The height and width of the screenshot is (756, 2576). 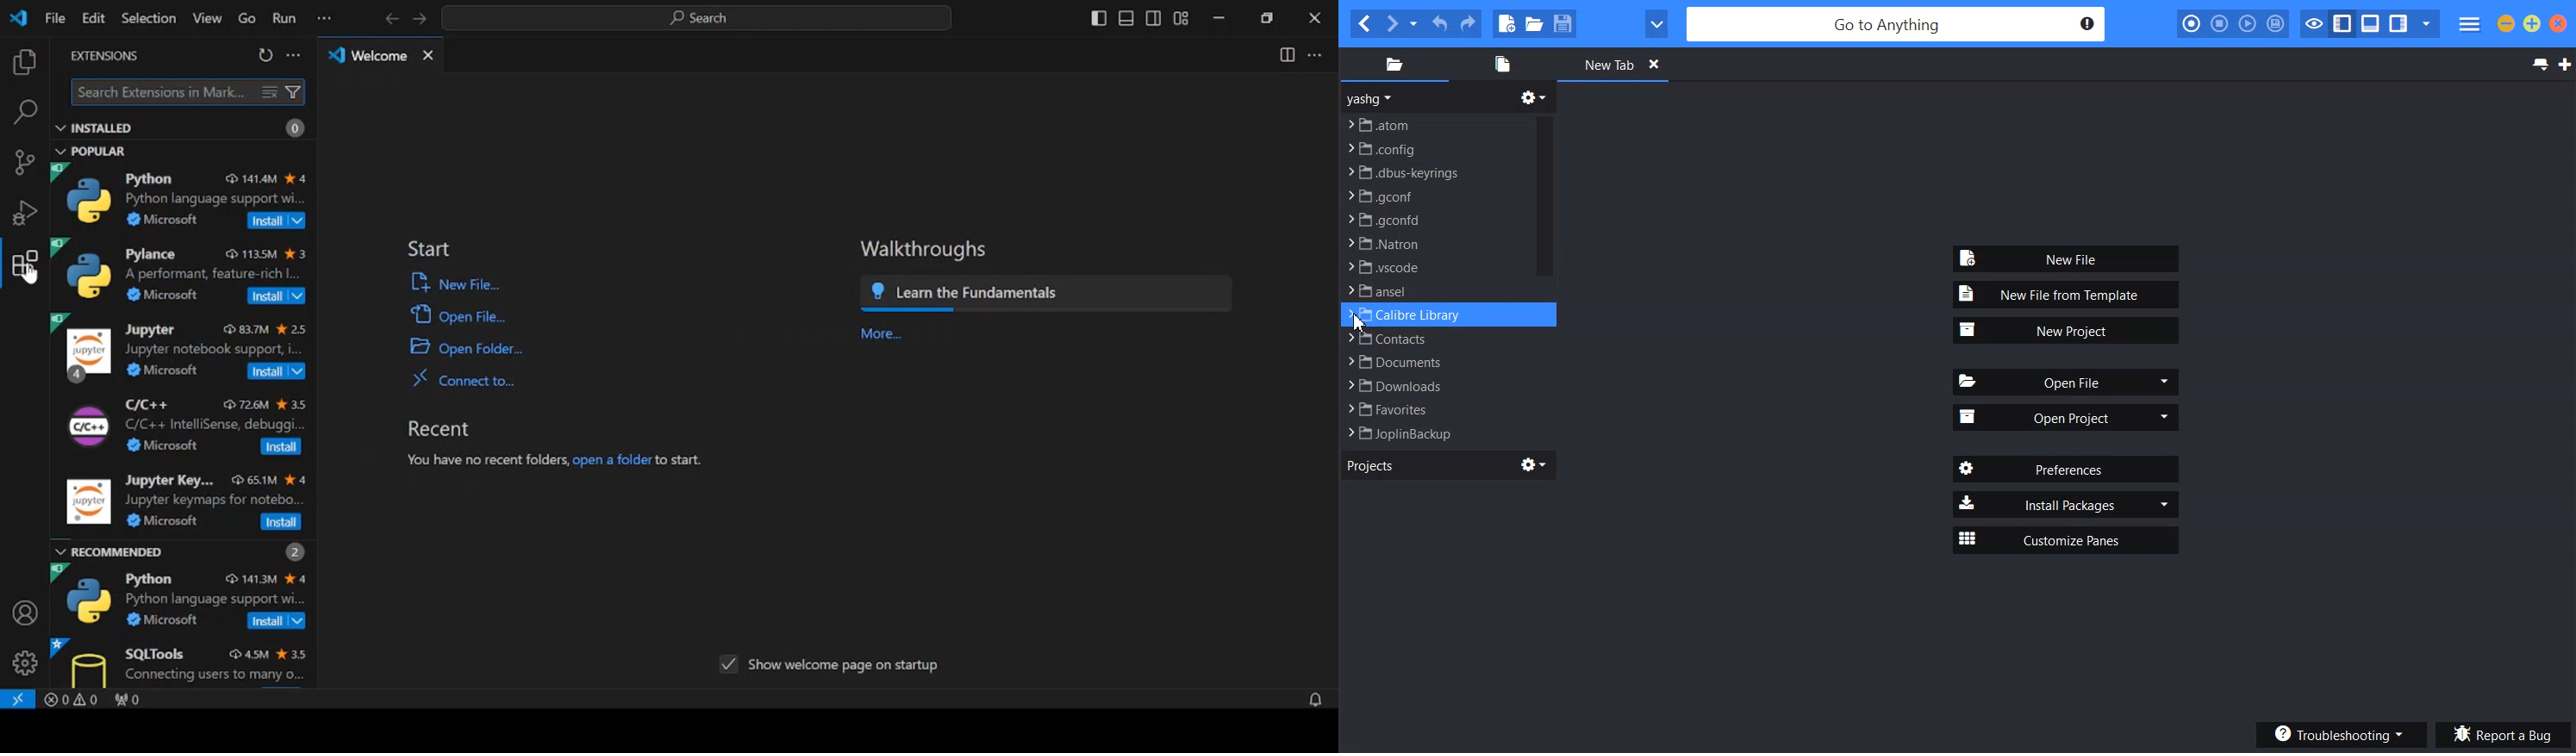 What do you see at coordinates (1184, 17) in the screenshot?
I see `customize layout` at bounding box center [1184, 17].